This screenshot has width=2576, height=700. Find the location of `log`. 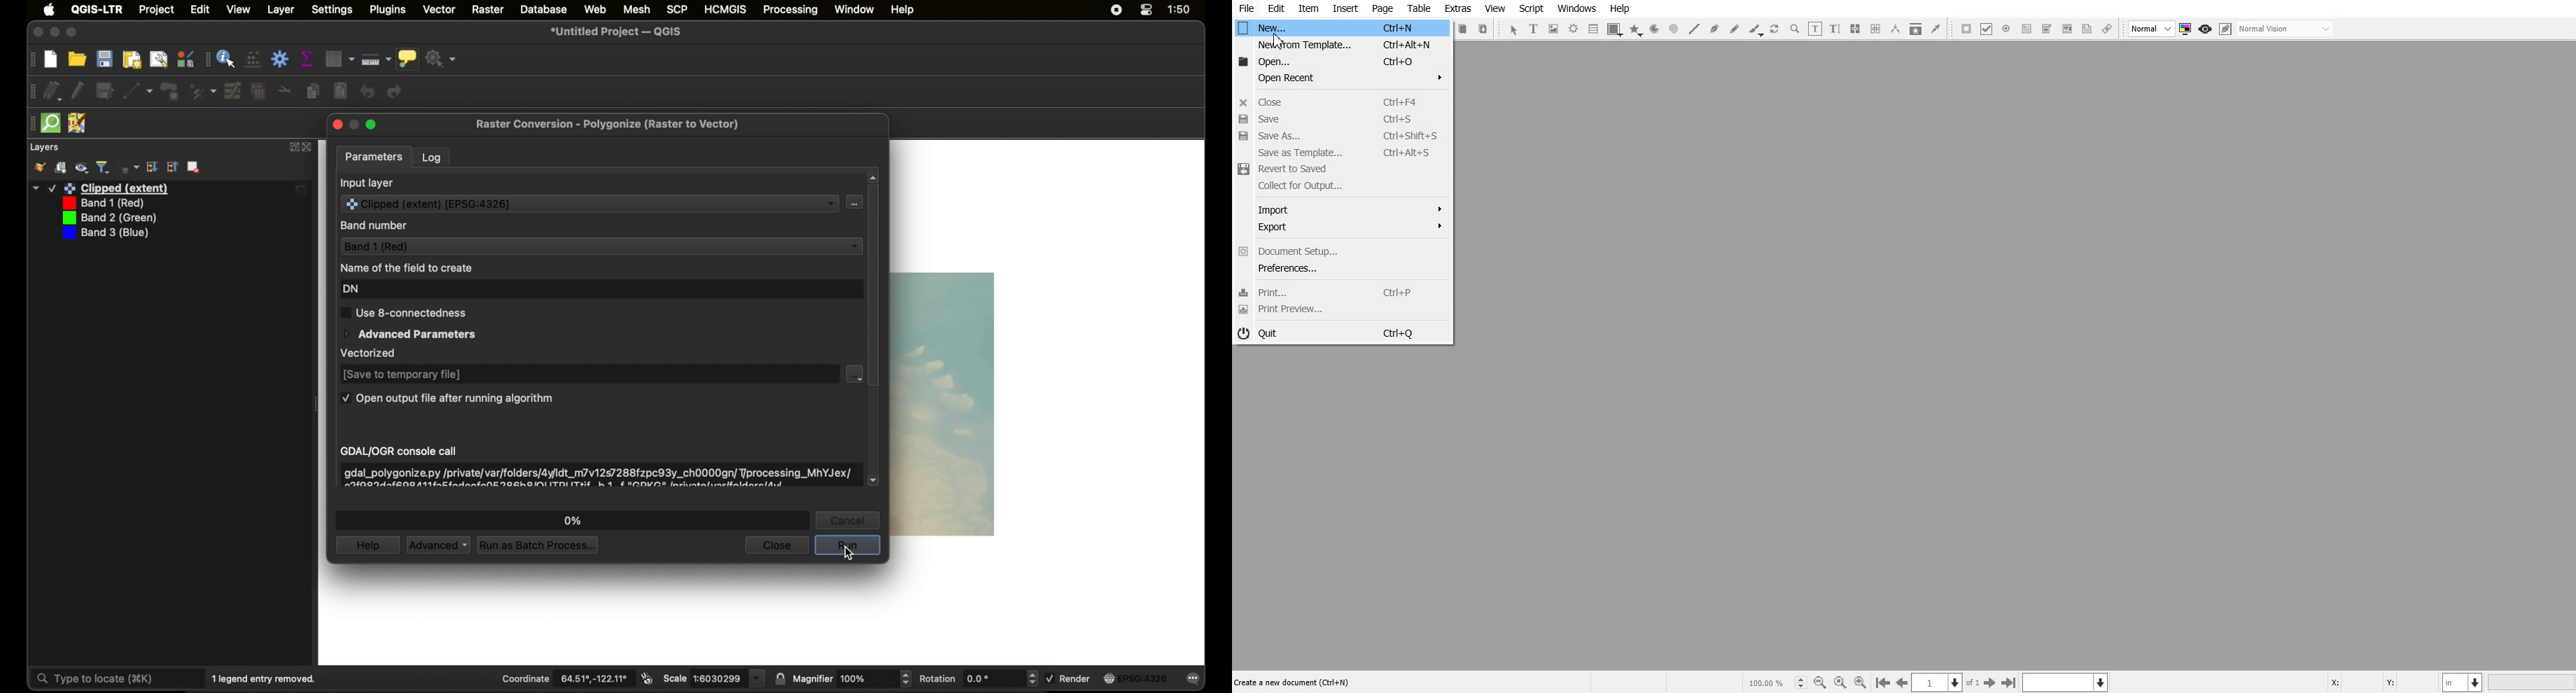

log is located at coordinates (432, 158).